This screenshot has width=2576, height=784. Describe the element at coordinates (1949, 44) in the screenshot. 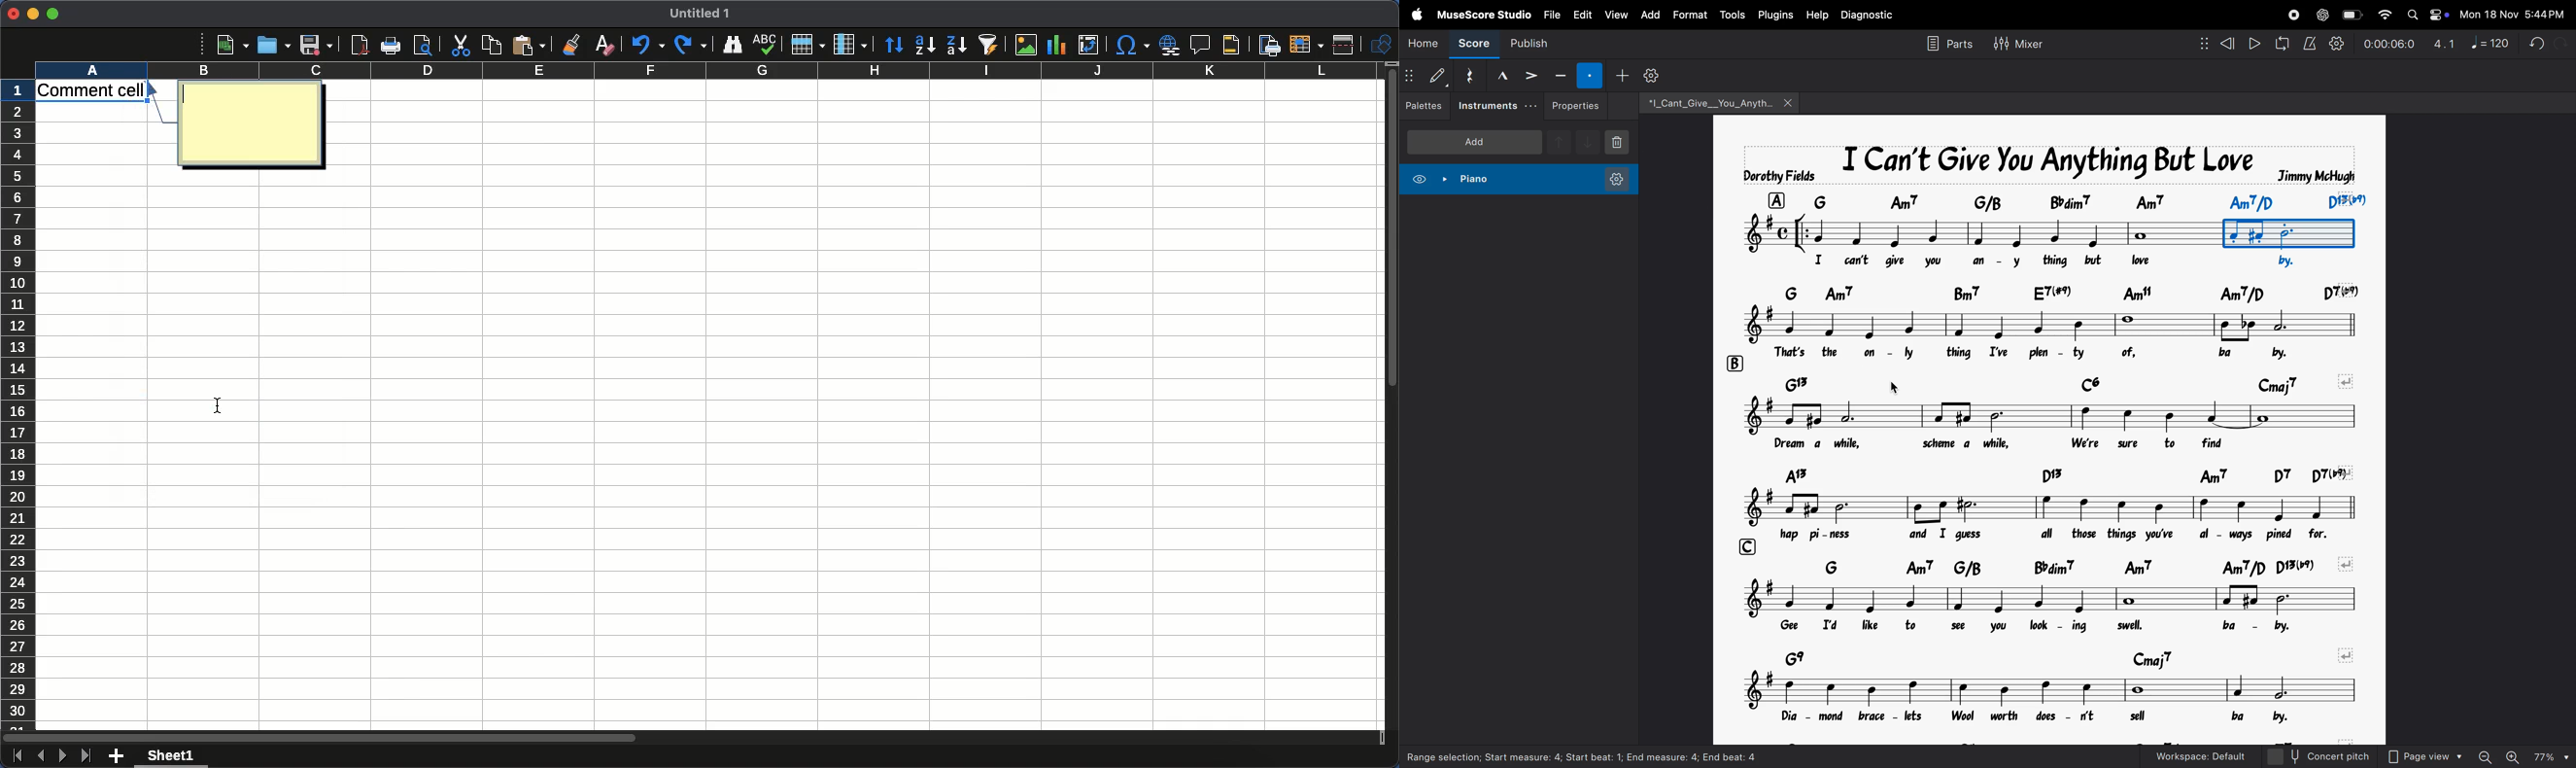

I see `parts` at that location.